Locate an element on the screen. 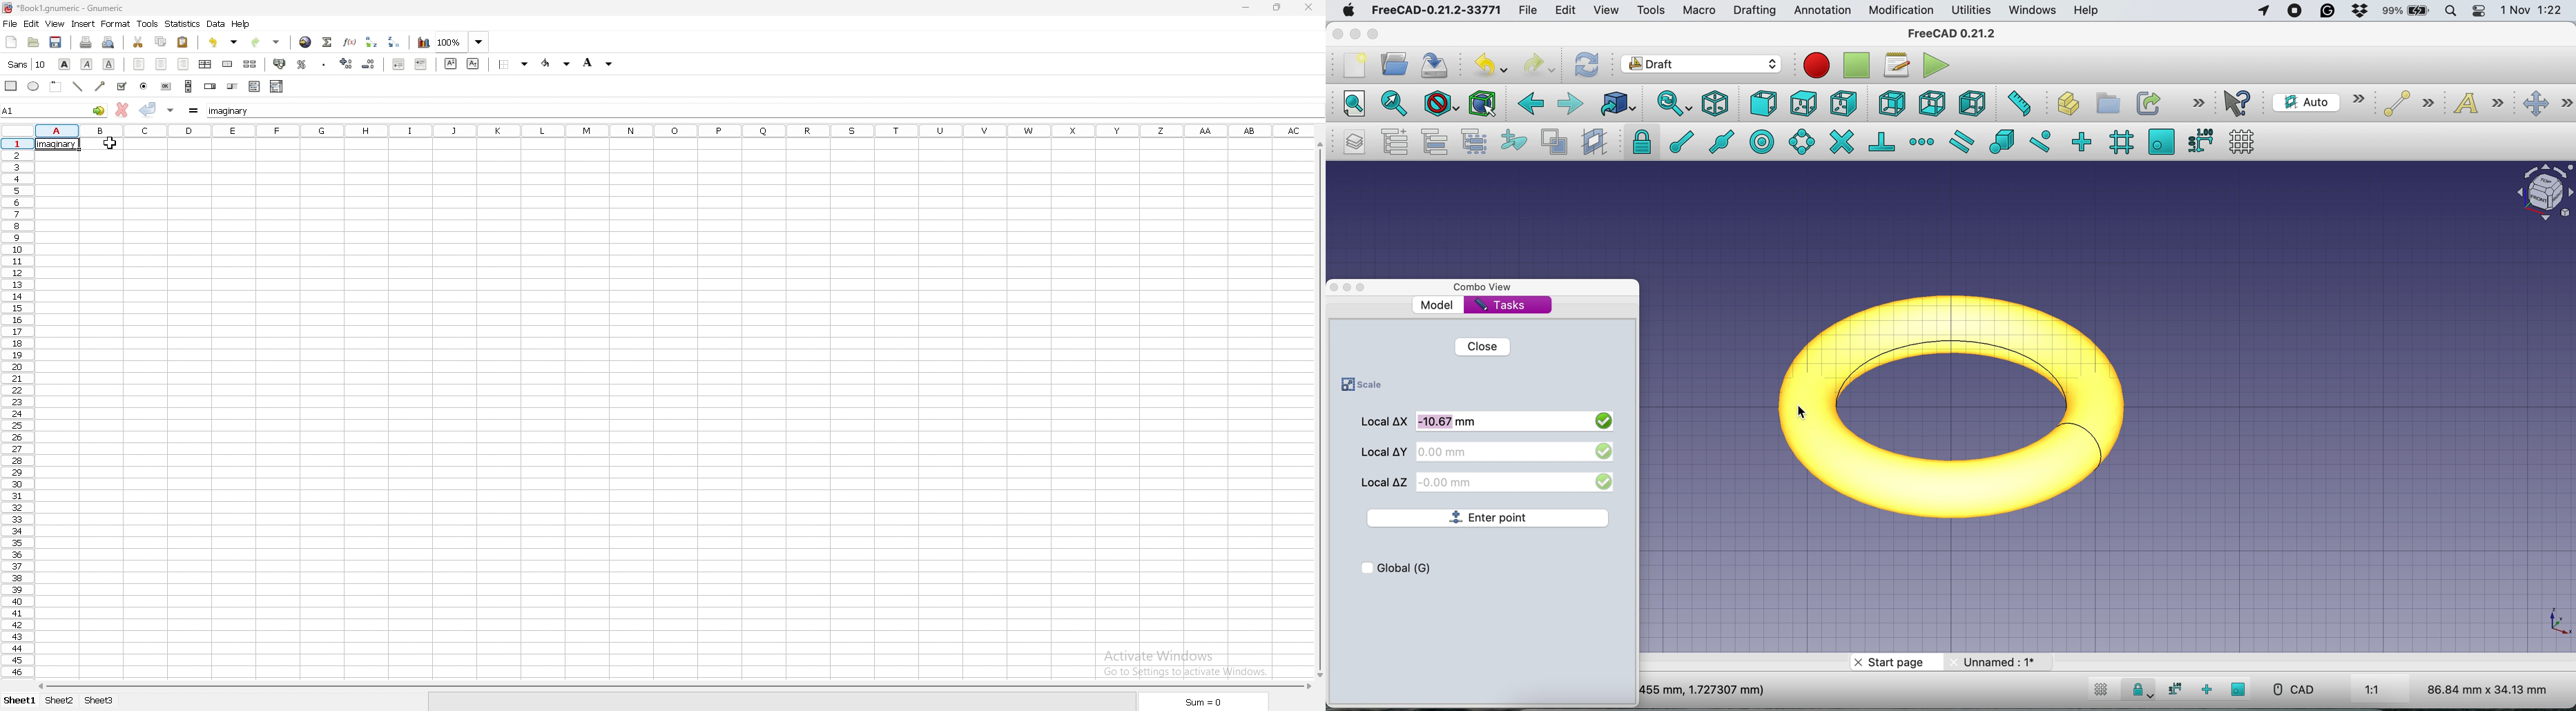 The image size is (2576, 728). isometric is located at coordinates (1716, 103).